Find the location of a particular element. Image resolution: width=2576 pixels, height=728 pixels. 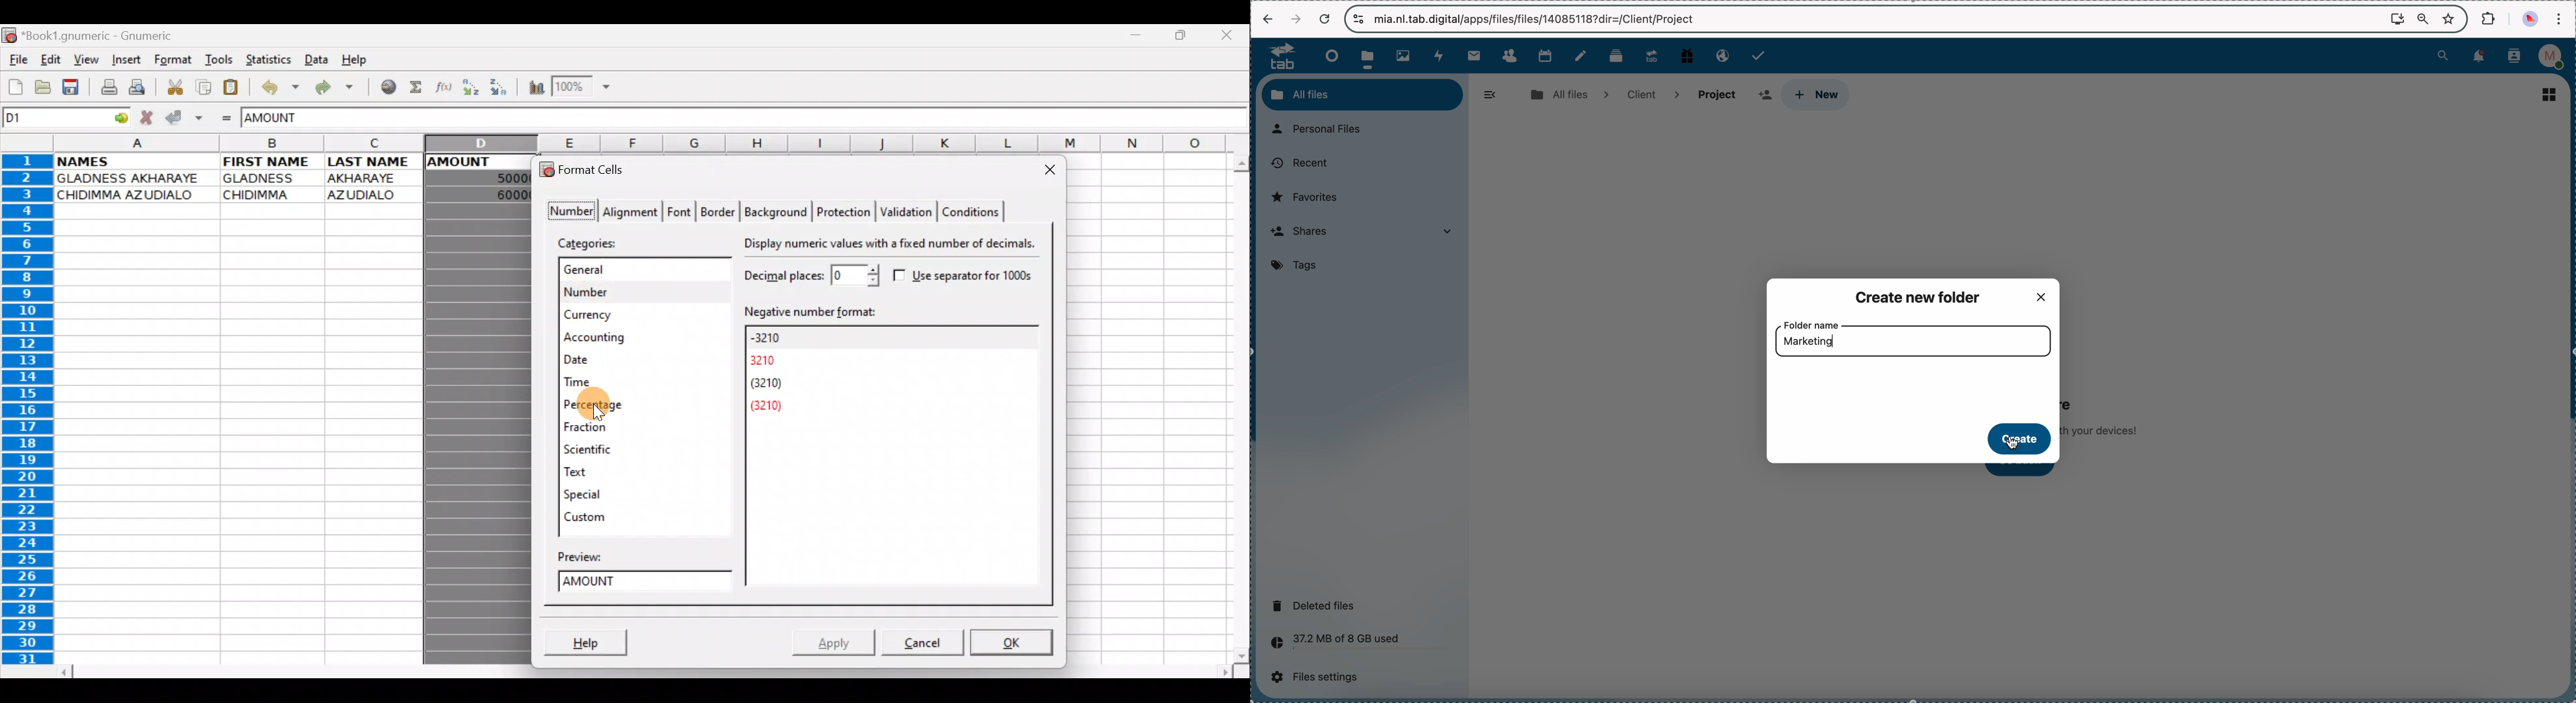

Cancel is located at coordinates (917, 645).